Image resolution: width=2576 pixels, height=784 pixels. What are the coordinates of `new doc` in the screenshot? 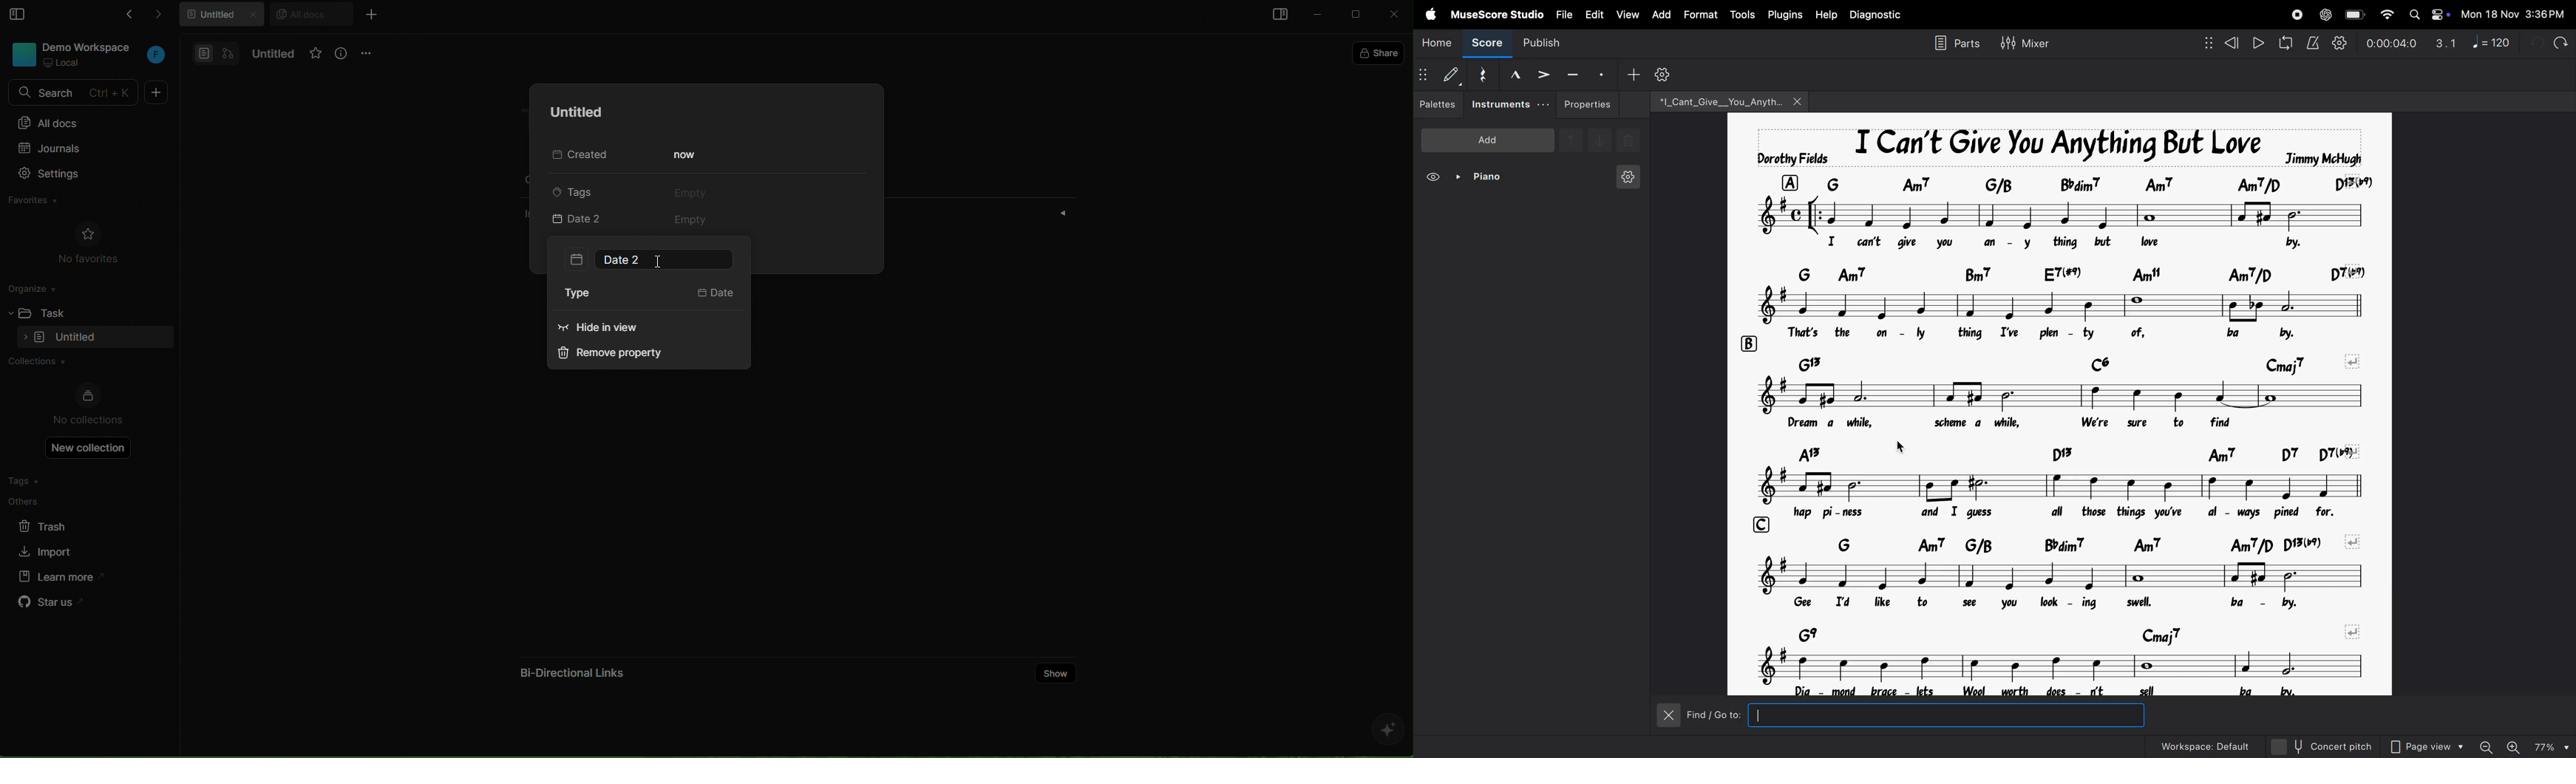 It's located at (157, 92).